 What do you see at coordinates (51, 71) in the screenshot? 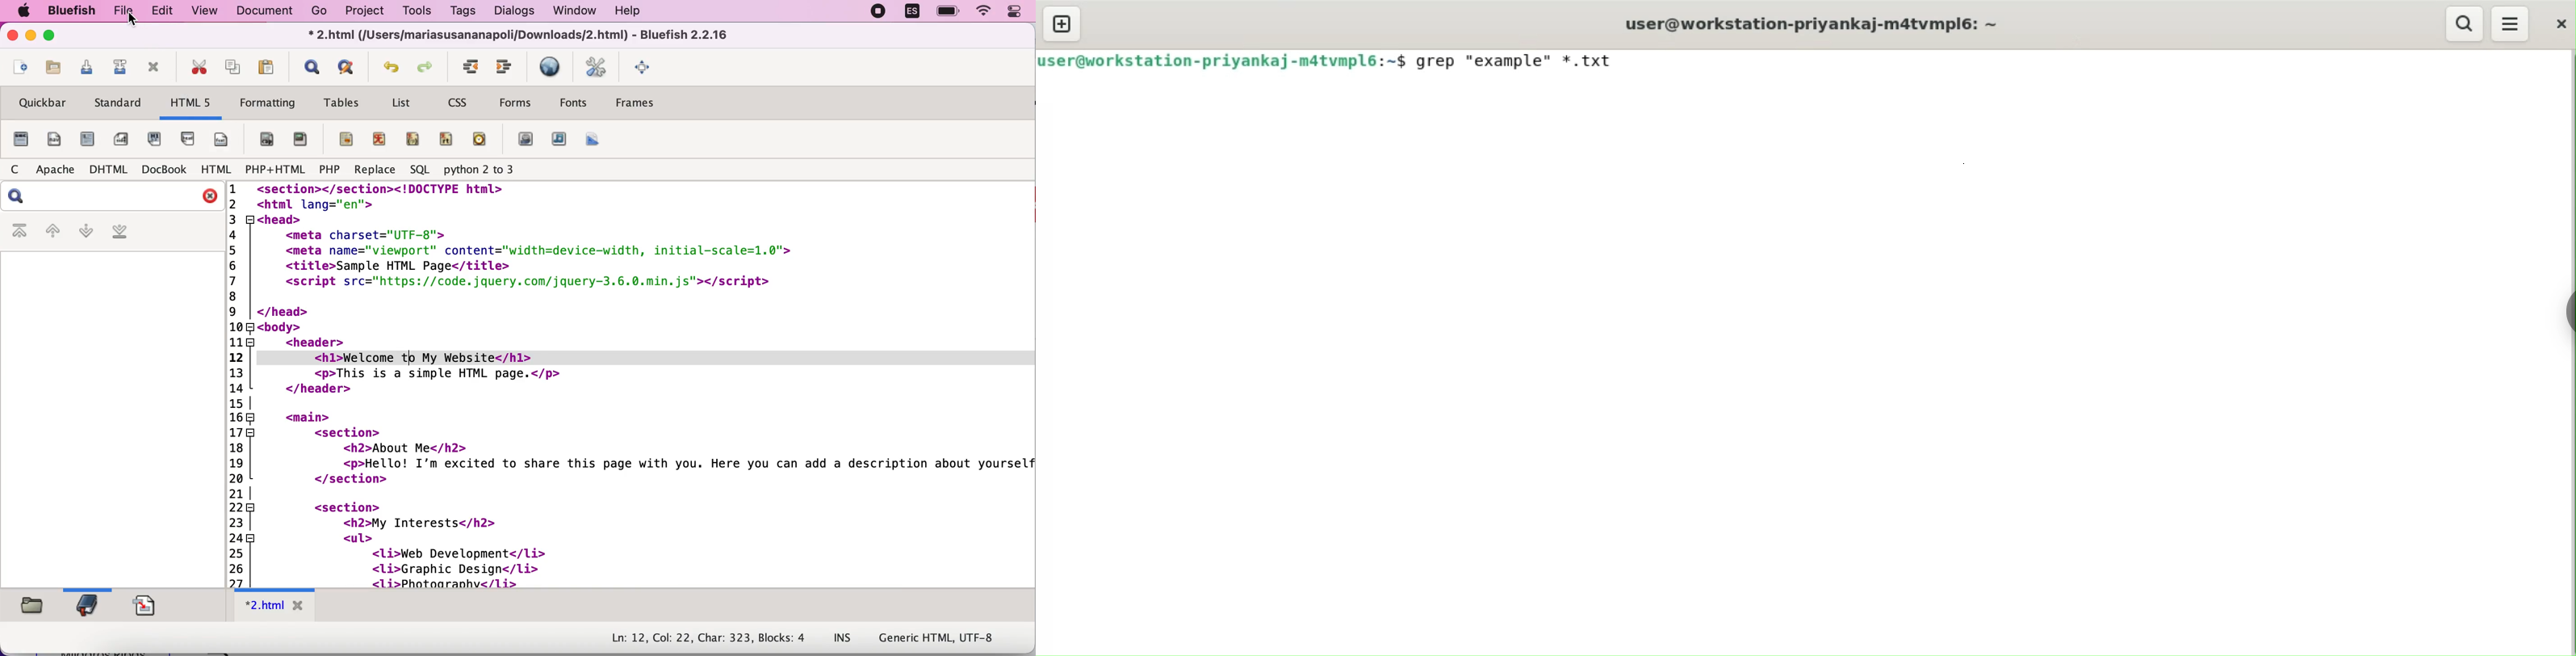
I see `open file` at bounding box center [51, 71].